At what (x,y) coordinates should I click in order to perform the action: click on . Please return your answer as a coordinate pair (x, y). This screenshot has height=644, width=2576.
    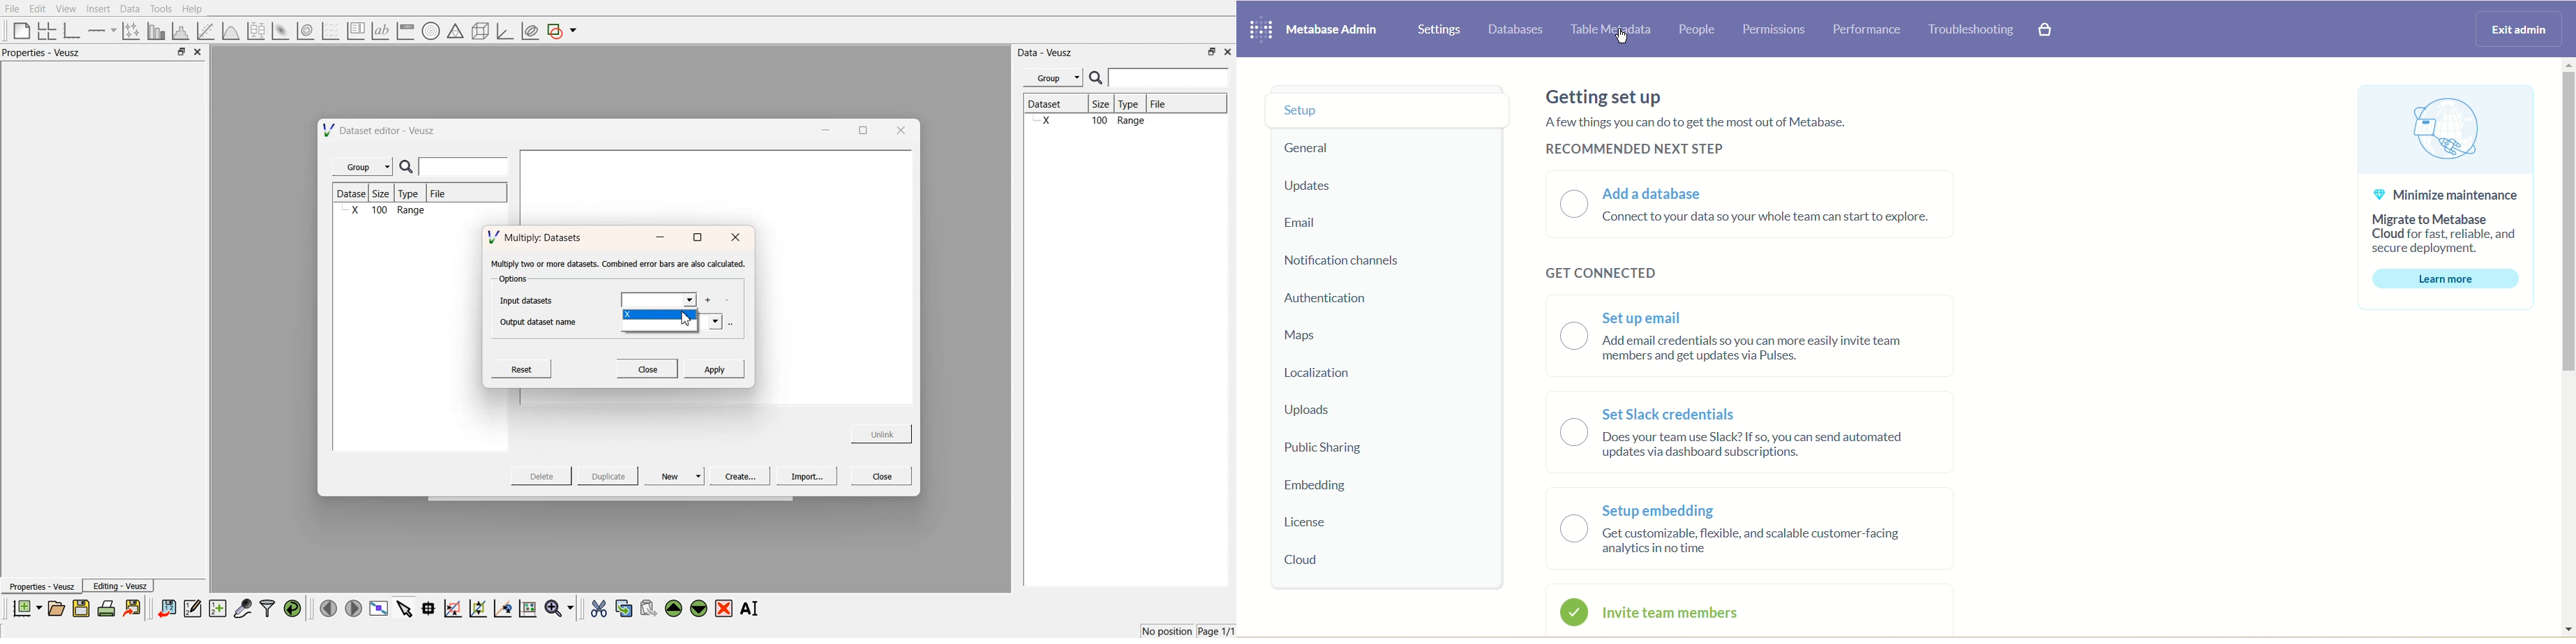
    Looking at the image, I should click on (1053, 78).